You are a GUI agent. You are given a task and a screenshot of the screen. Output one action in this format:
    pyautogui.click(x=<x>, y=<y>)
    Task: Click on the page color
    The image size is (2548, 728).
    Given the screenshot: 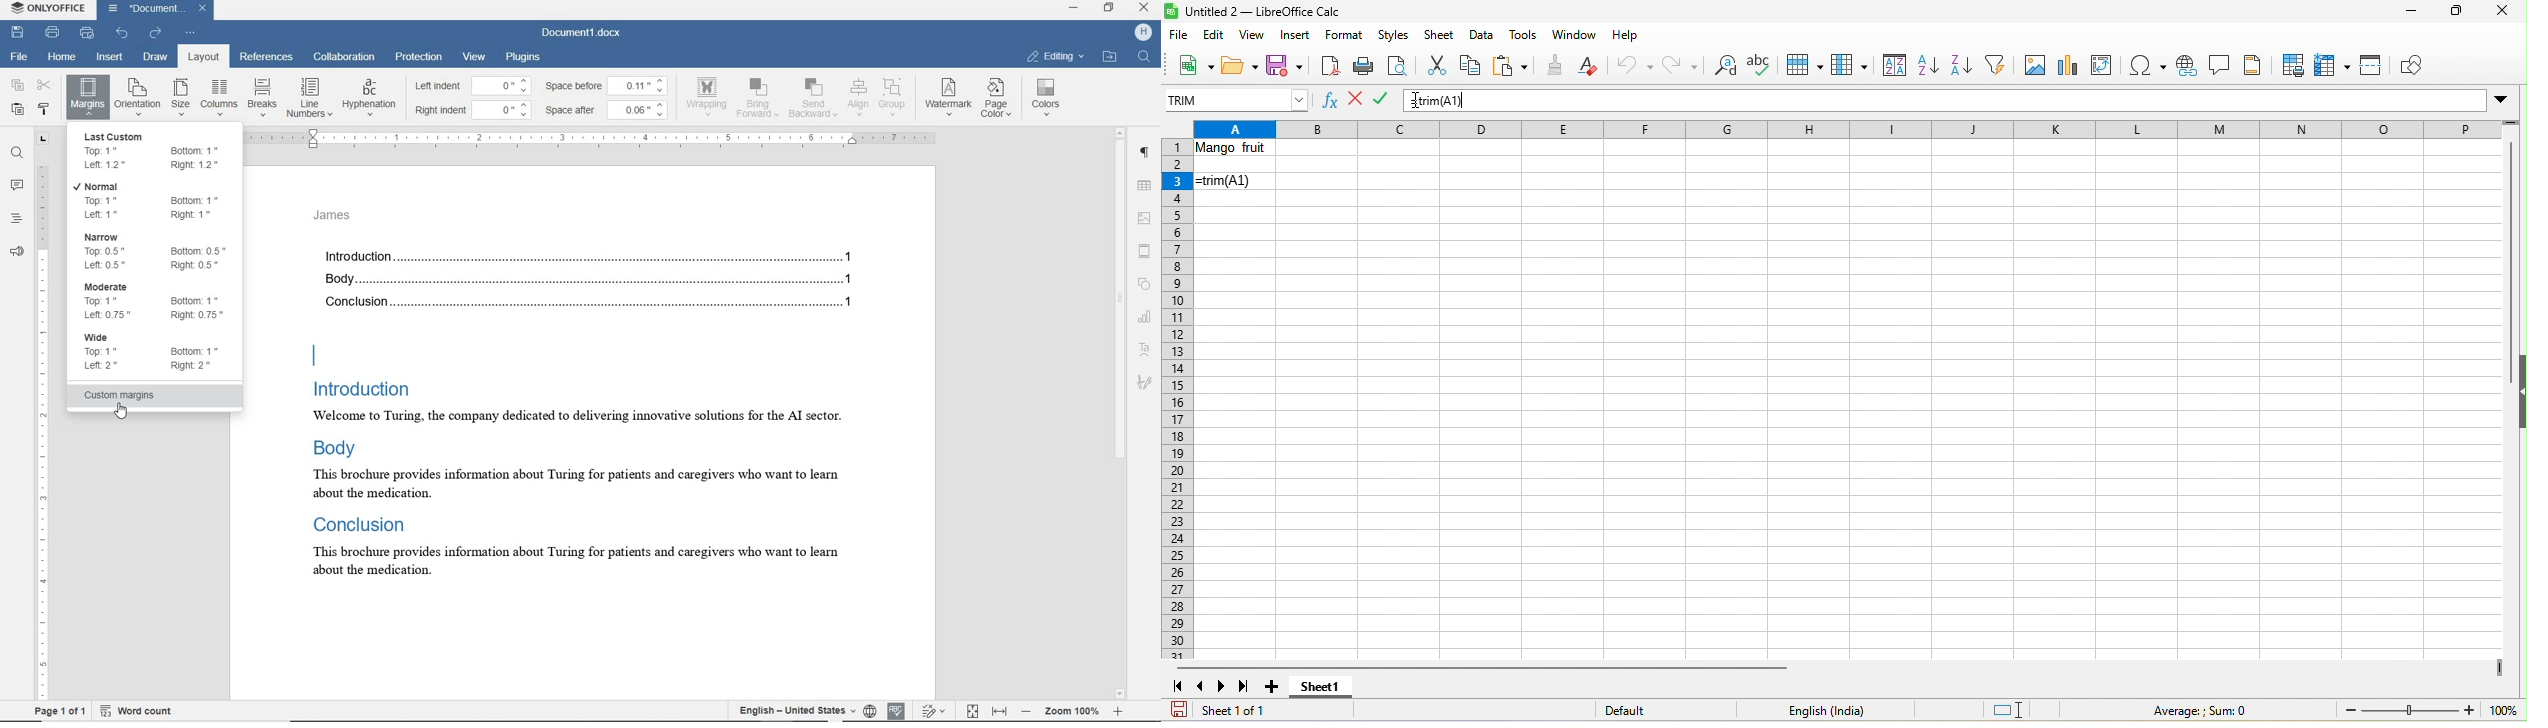 What is the action you would take?
    pyautogui.click(x=999, y=100)
    